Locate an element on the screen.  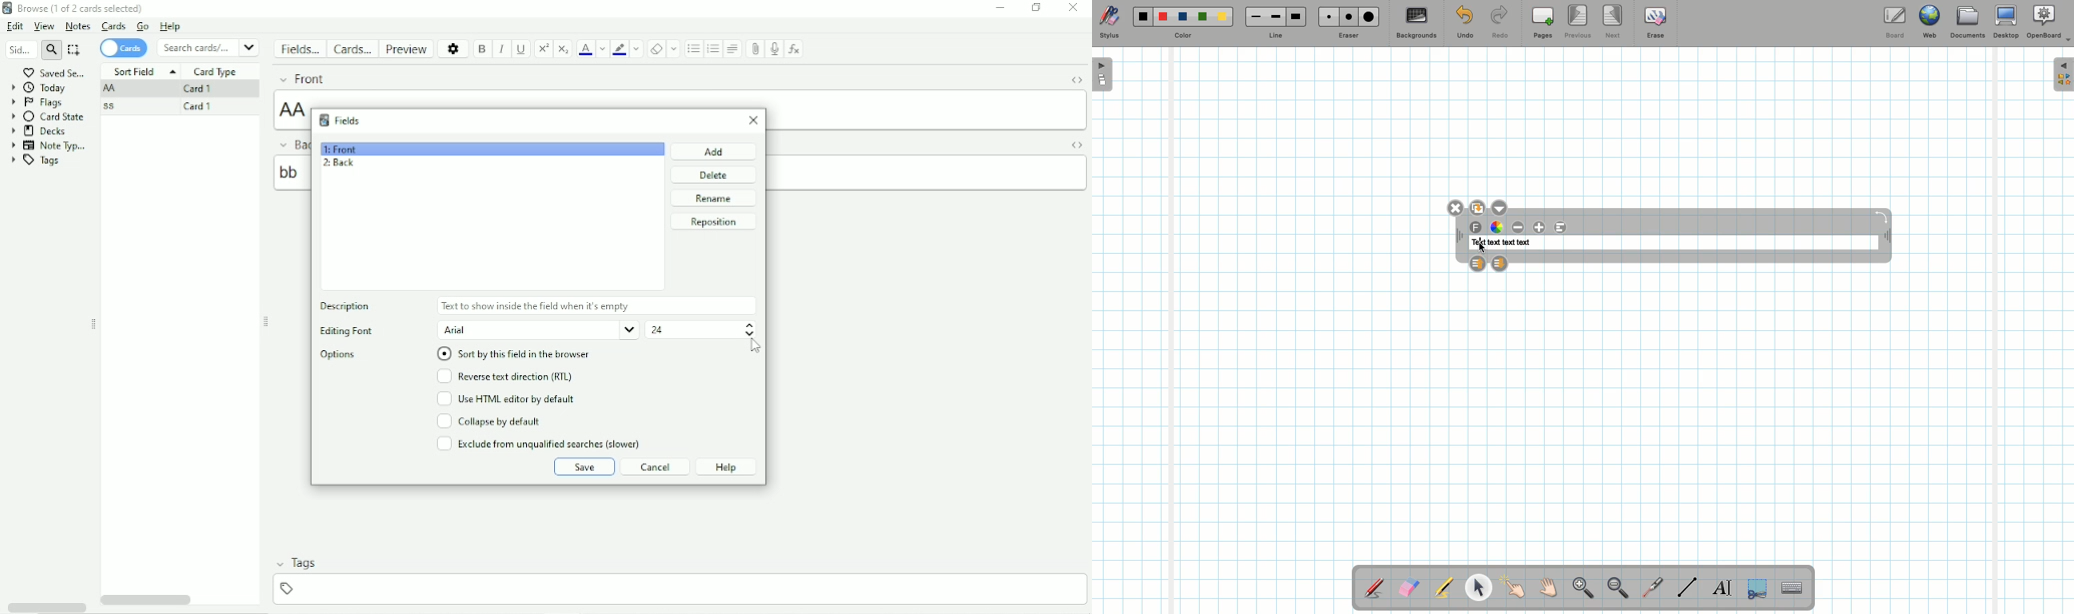
Alignment is located at coordinates (734, 49).